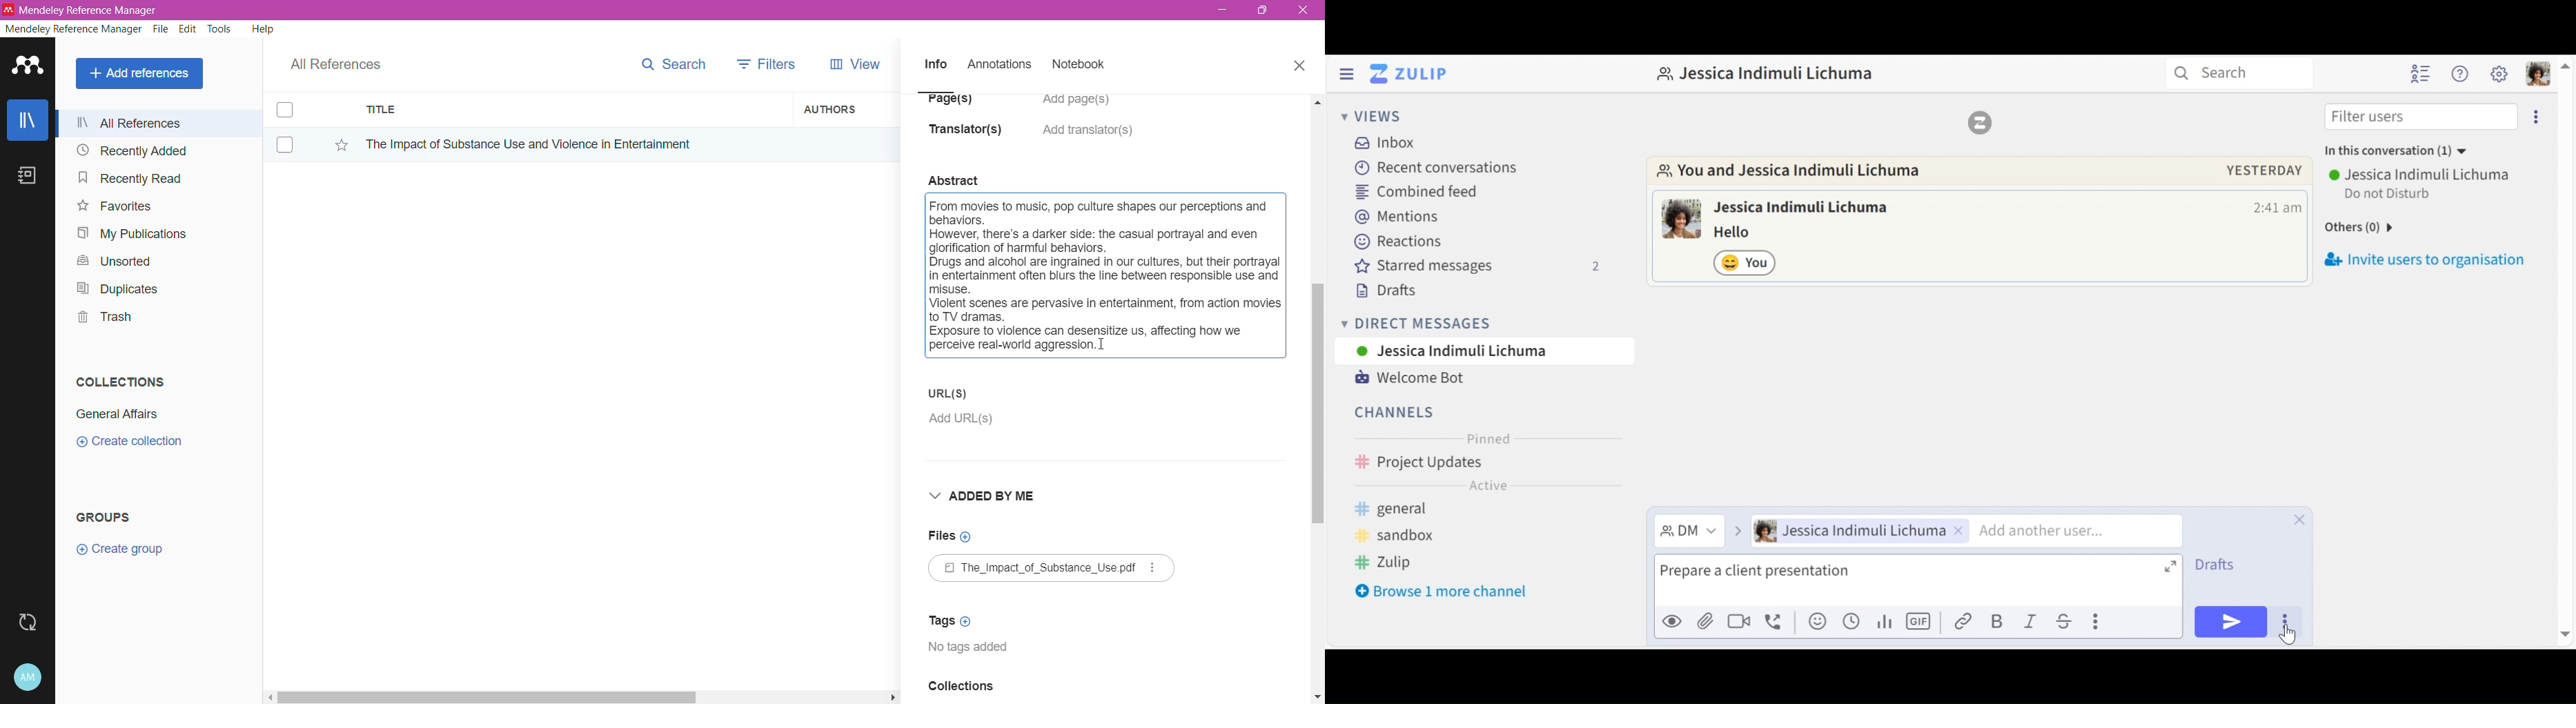 This screenshot has width=2576, height=728. What do you see at coordinates (292, 126) in the screenshot?
I see `Click to select item(s)` at bounding box center [292, 126].